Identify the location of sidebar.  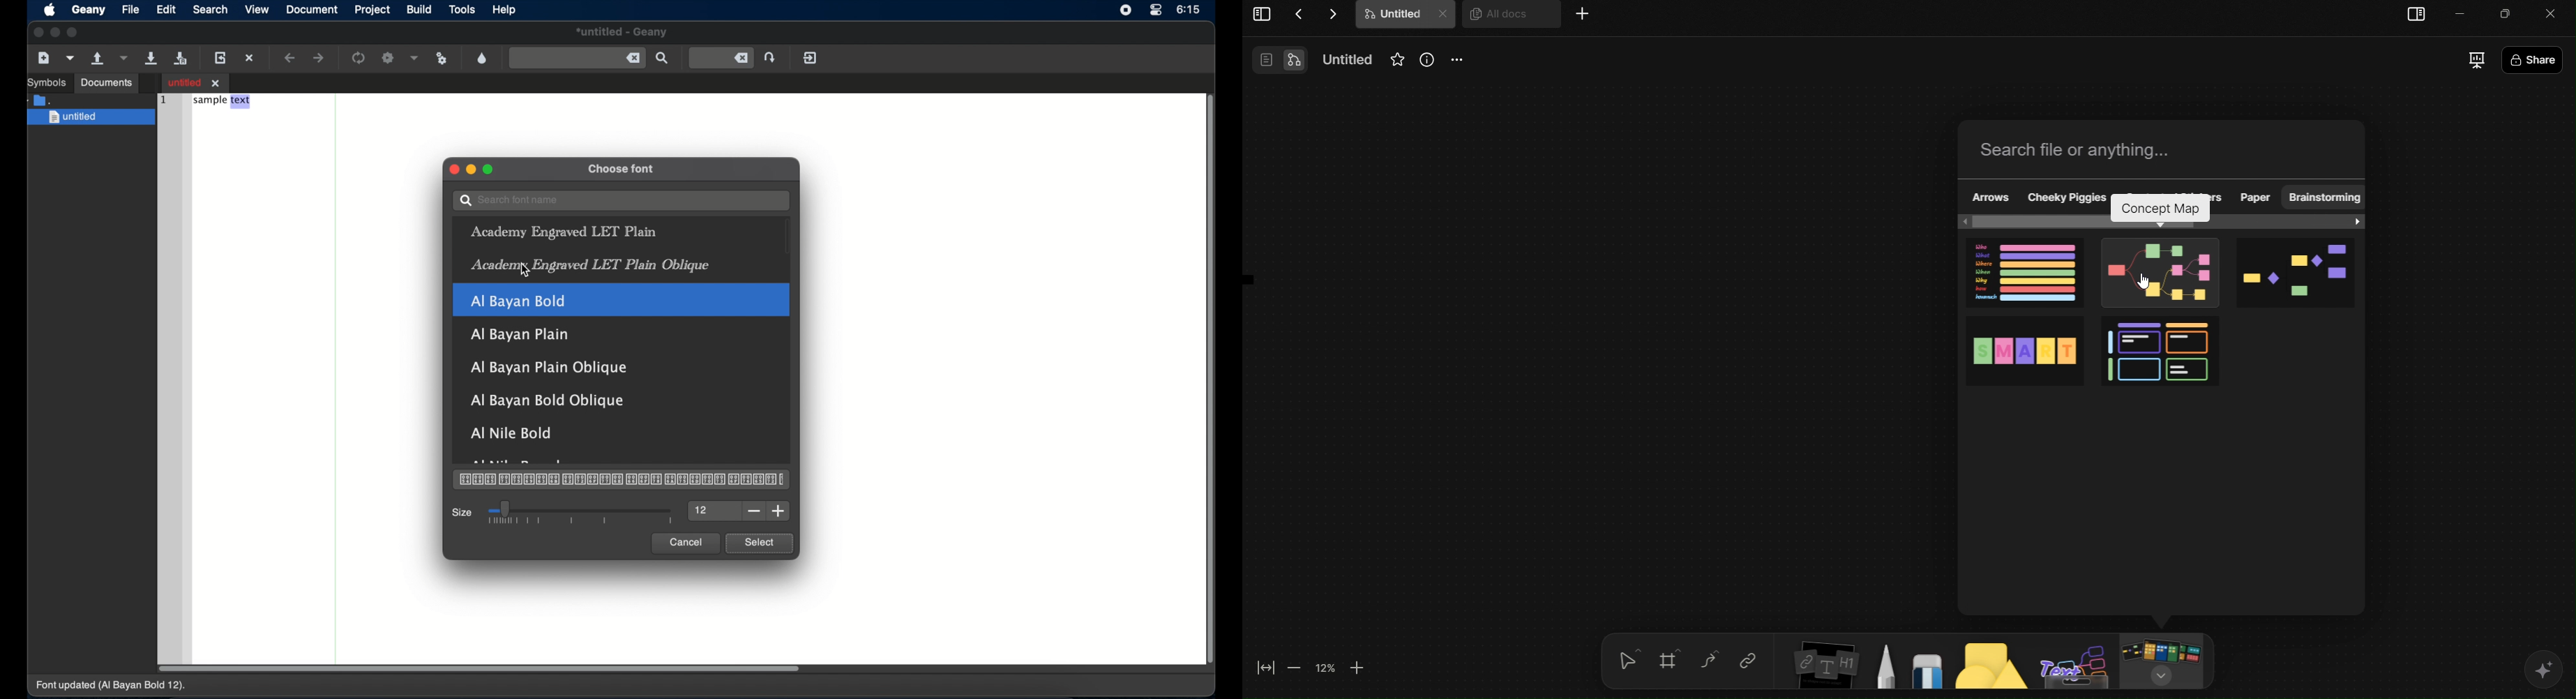
(2418, 15).